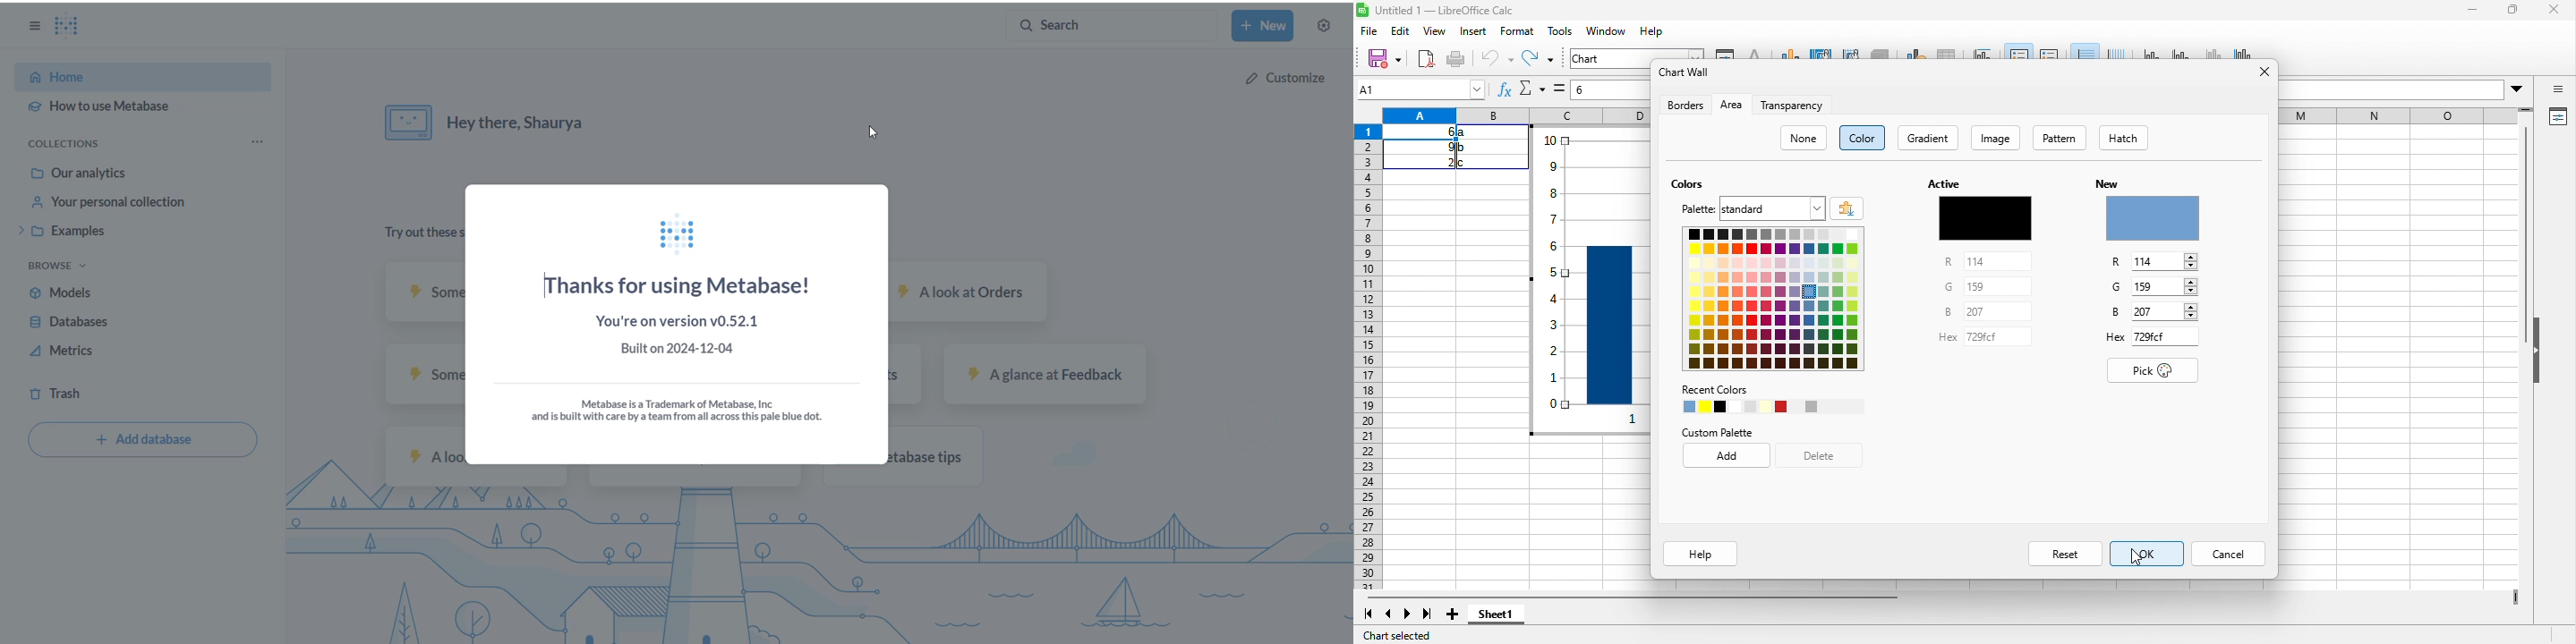 This screenshot has width=2576, height=644. What do you see at coordinates (1372, 615) in the screenshot?
I see `first` at bounding box center [1372, 615].